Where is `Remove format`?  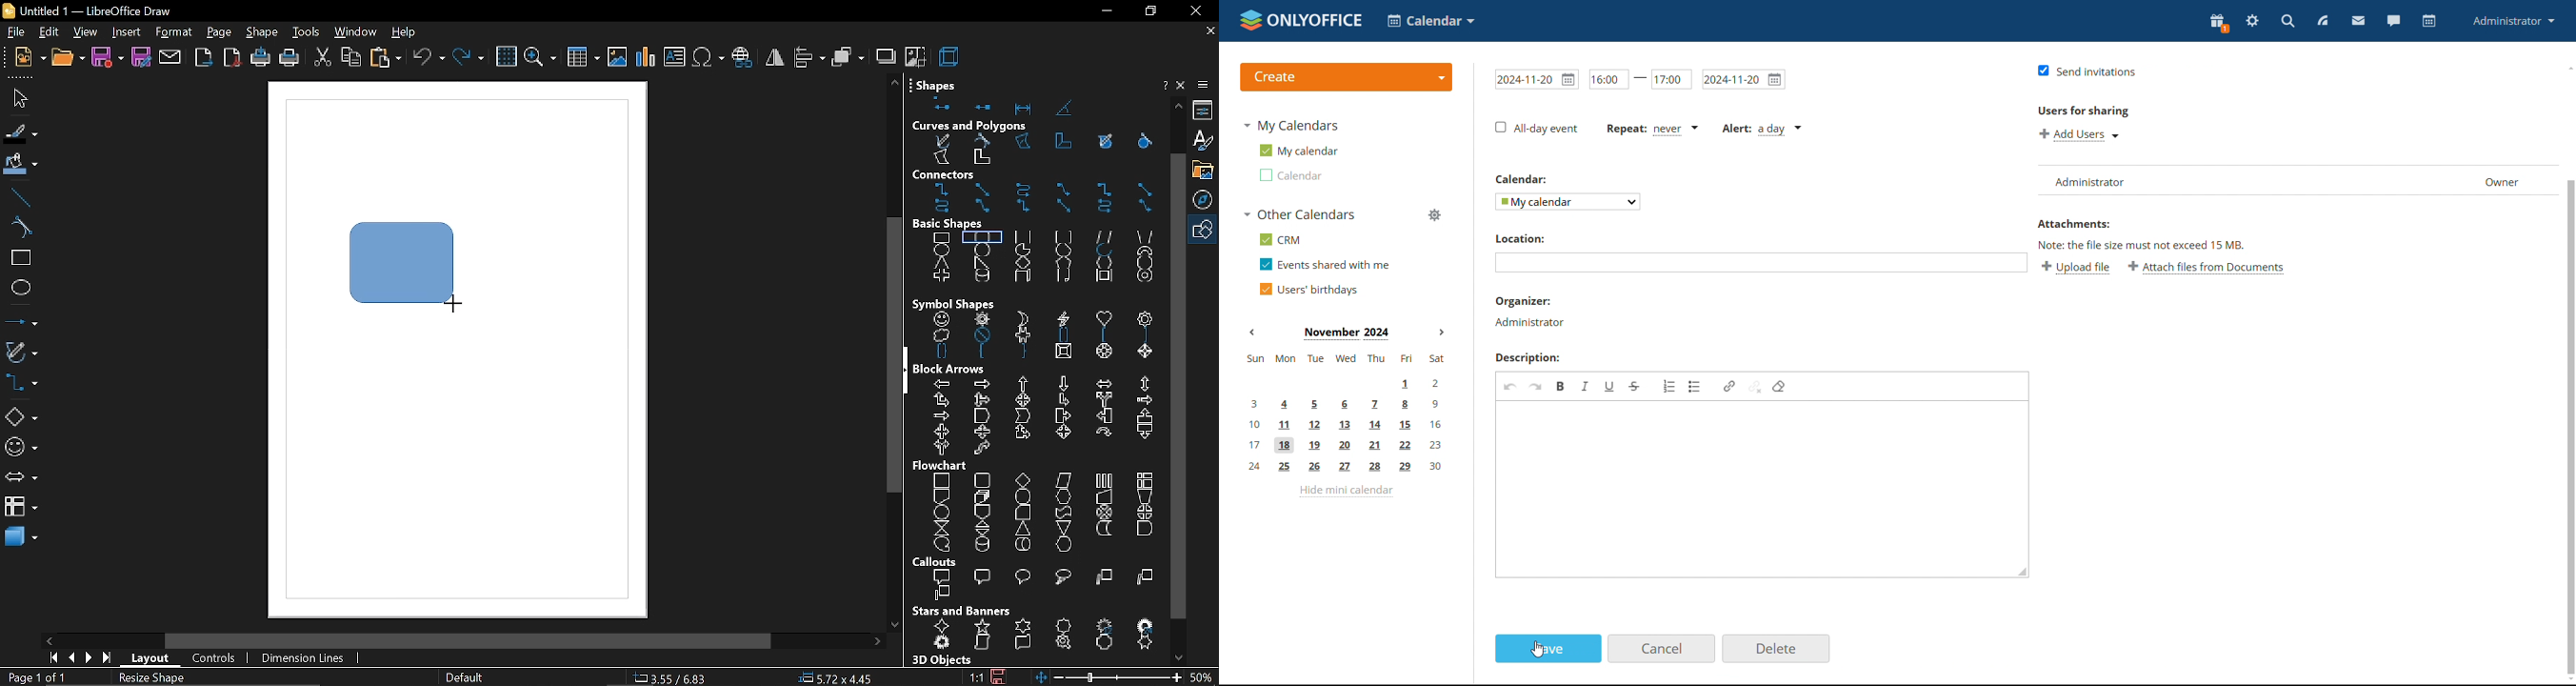 Remove format is located at coordinates (1779, 387).